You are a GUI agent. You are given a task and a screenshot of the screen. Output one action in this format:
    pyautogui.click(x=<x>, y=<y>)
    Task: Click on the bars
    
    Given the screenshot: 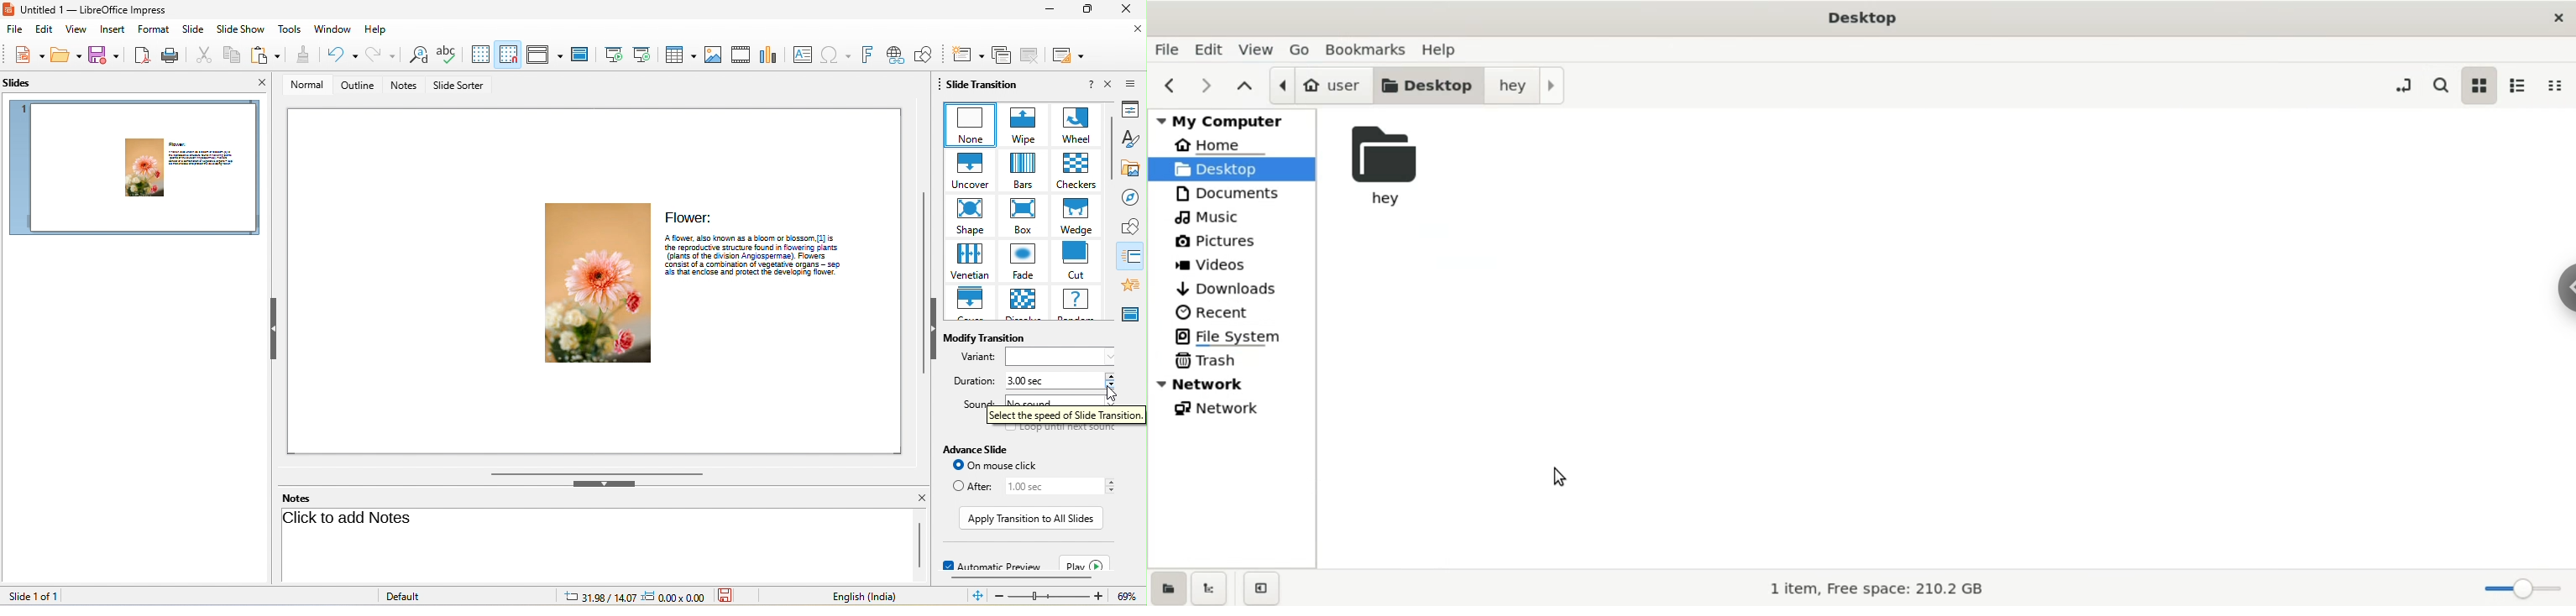 What is the action you would take?
    pyautogui.click(x=1020, y=170)
    